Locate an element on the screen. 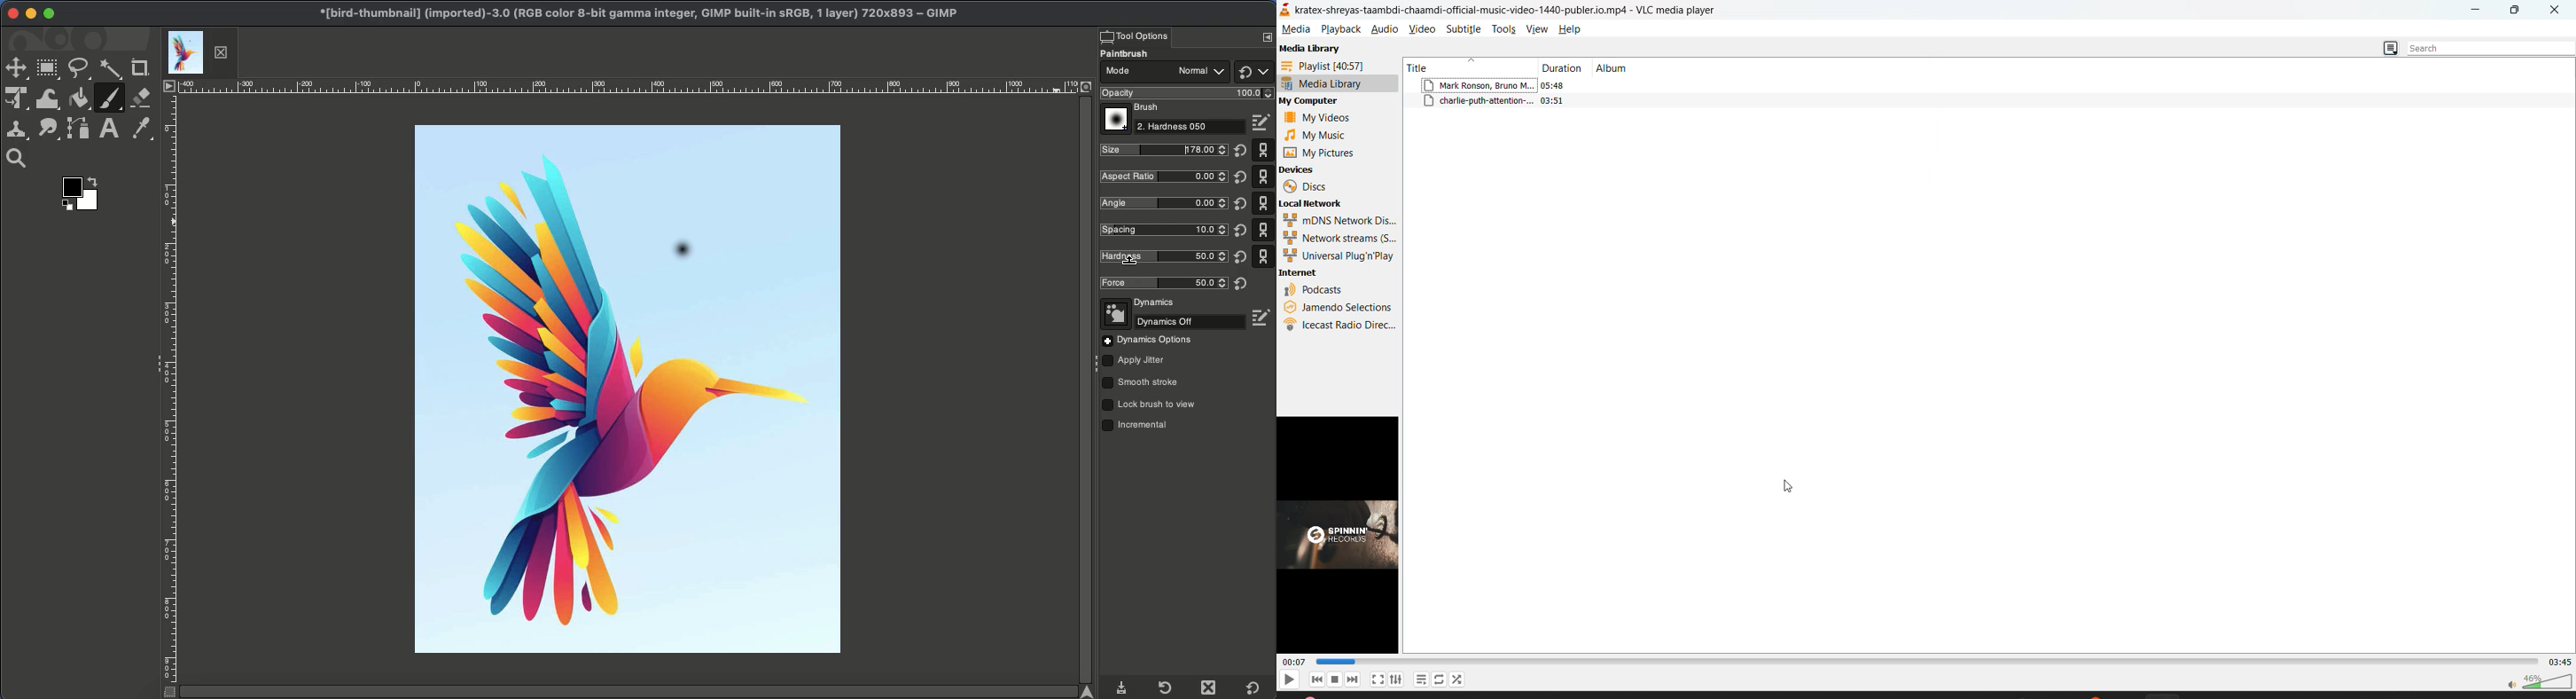 The width and height of the screenshot is (2576, 700). view is located at coordinates (1539, 30).